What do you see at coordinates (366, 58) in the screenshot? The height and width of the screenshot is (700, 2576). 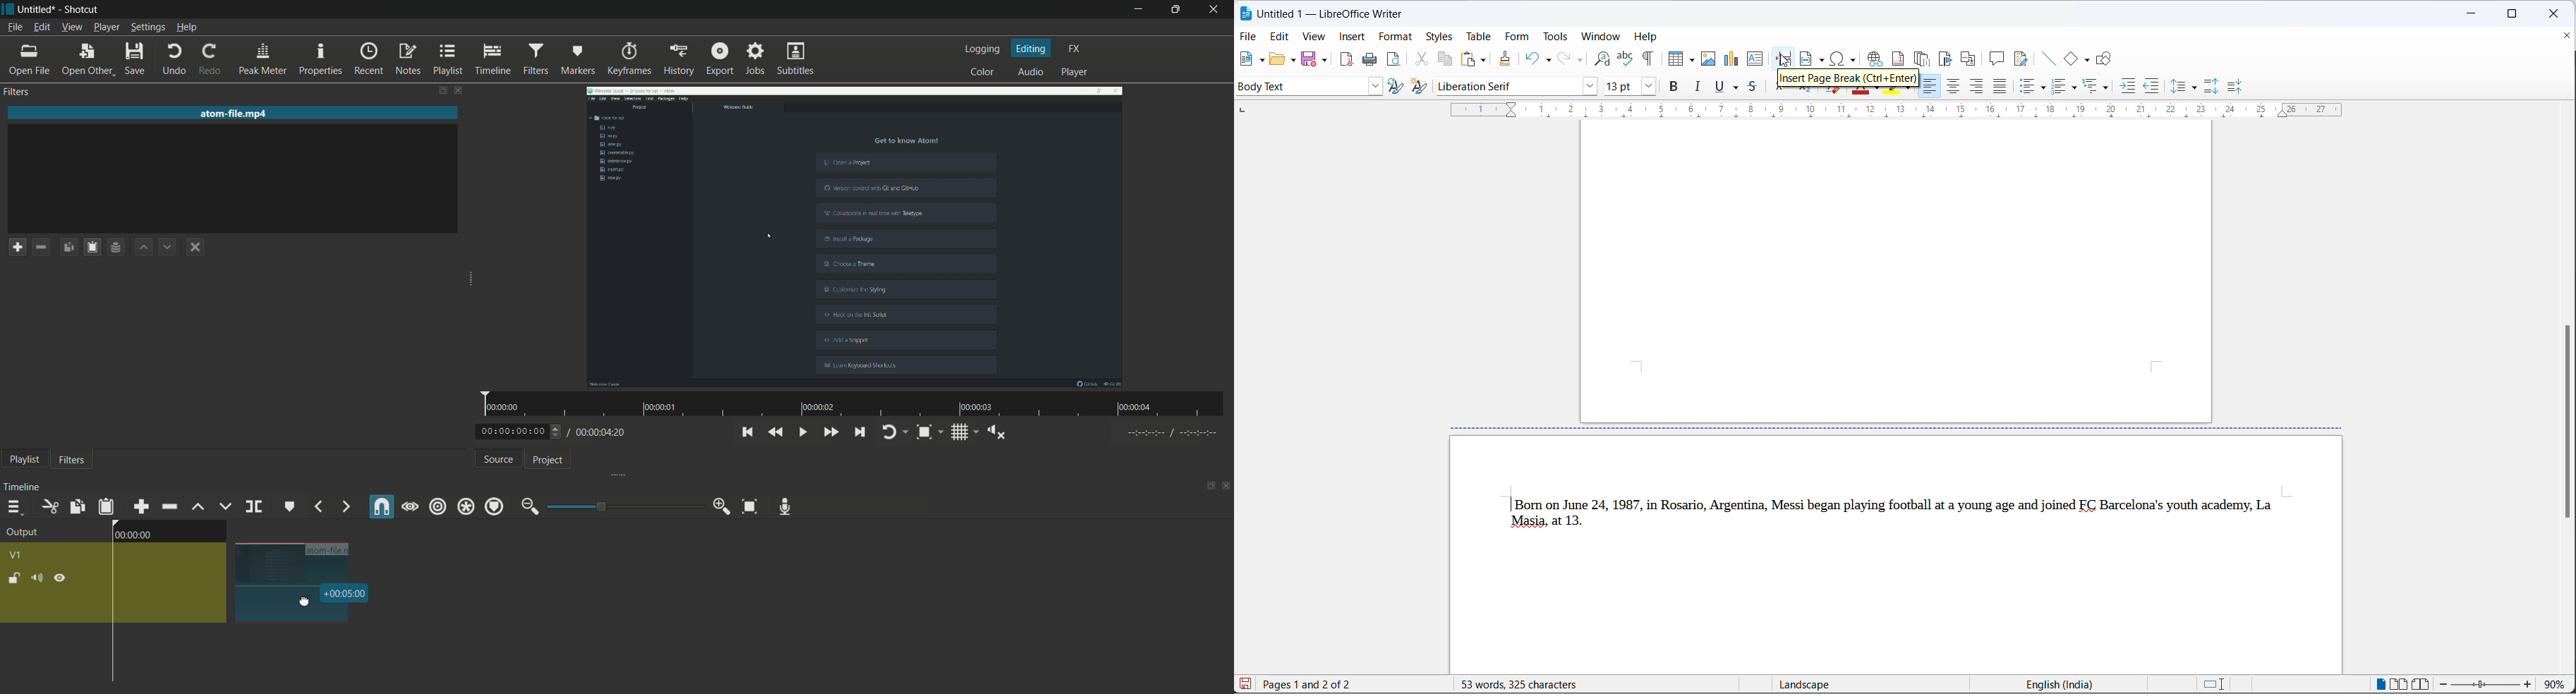 I see `recent` at bounding box center [366, 58].